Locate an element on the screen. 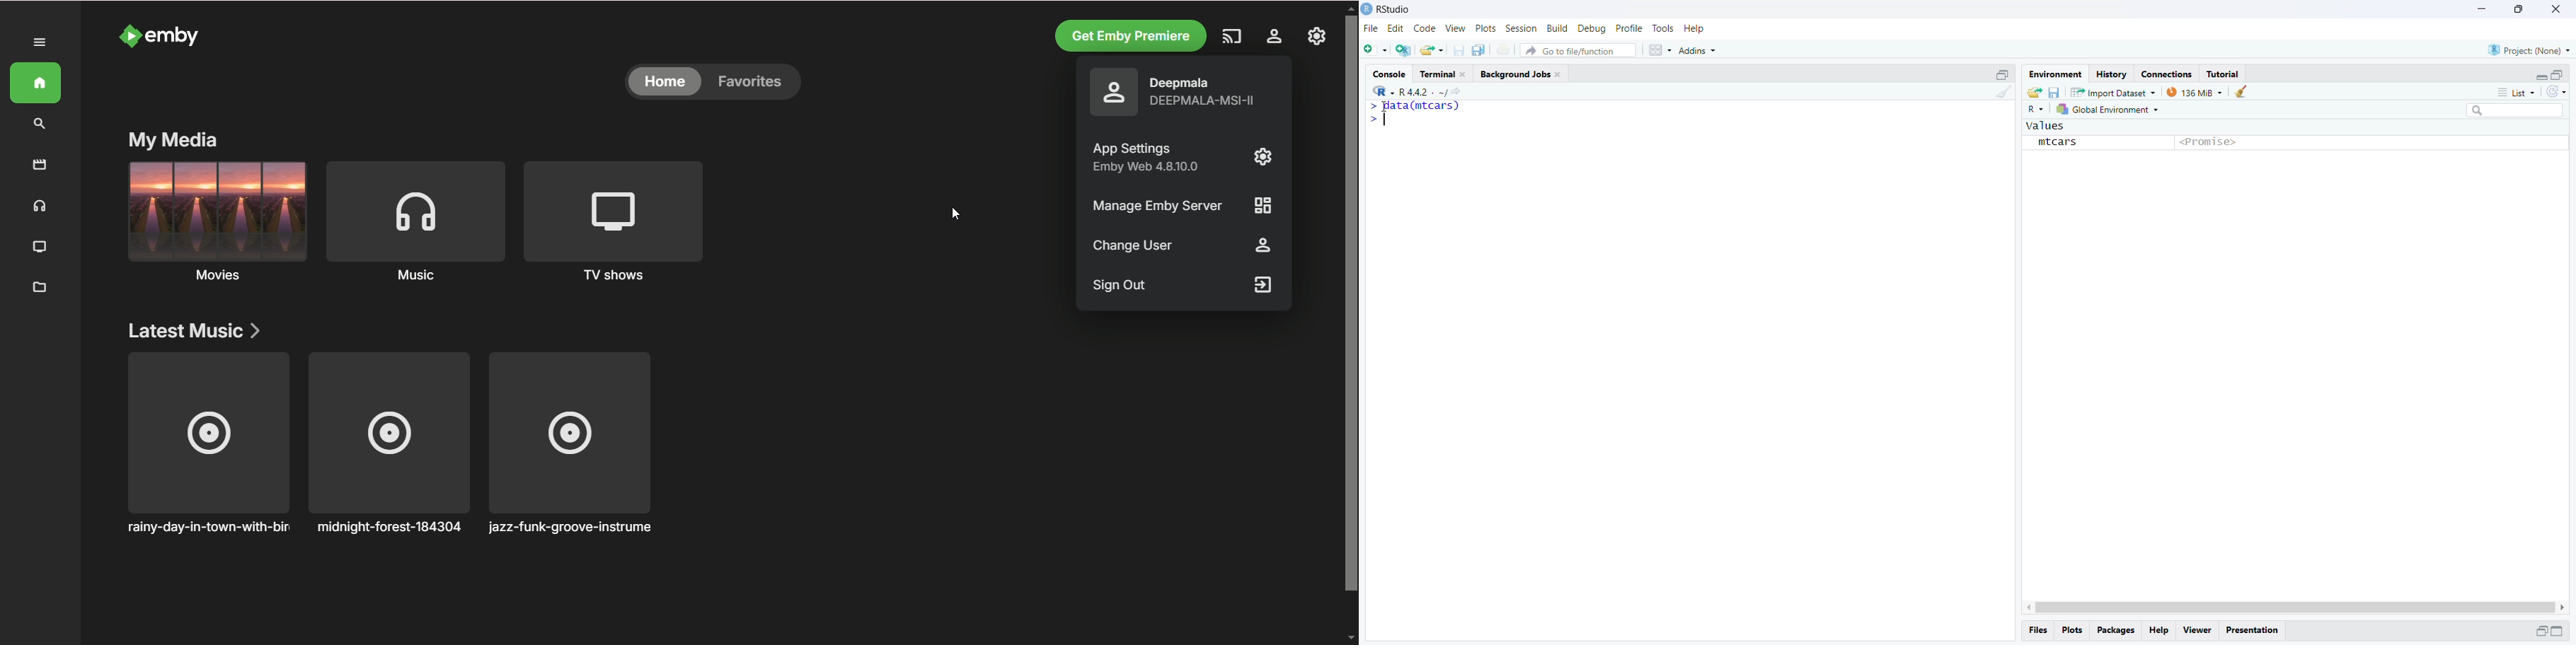  R.4.4.2~/ is located at coordinates (1418, 91).